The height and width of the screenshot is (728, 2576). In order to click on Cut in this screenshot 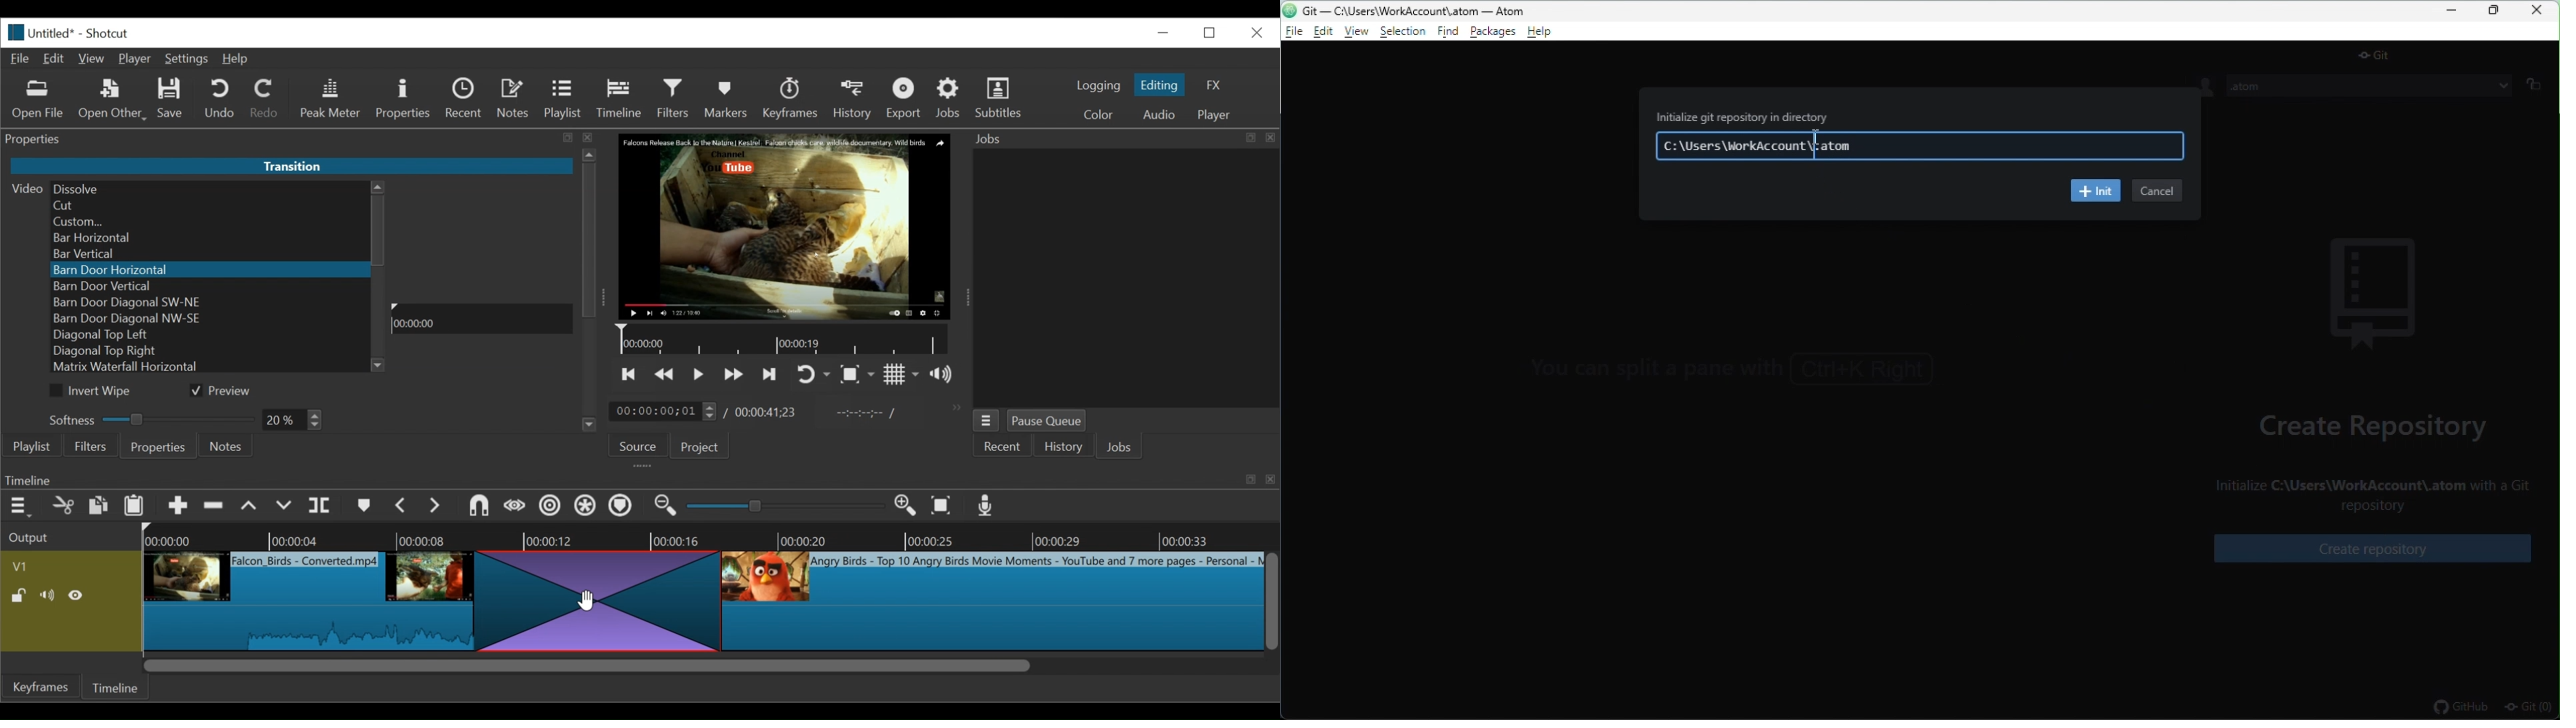, I will do `click(65, 505)`.